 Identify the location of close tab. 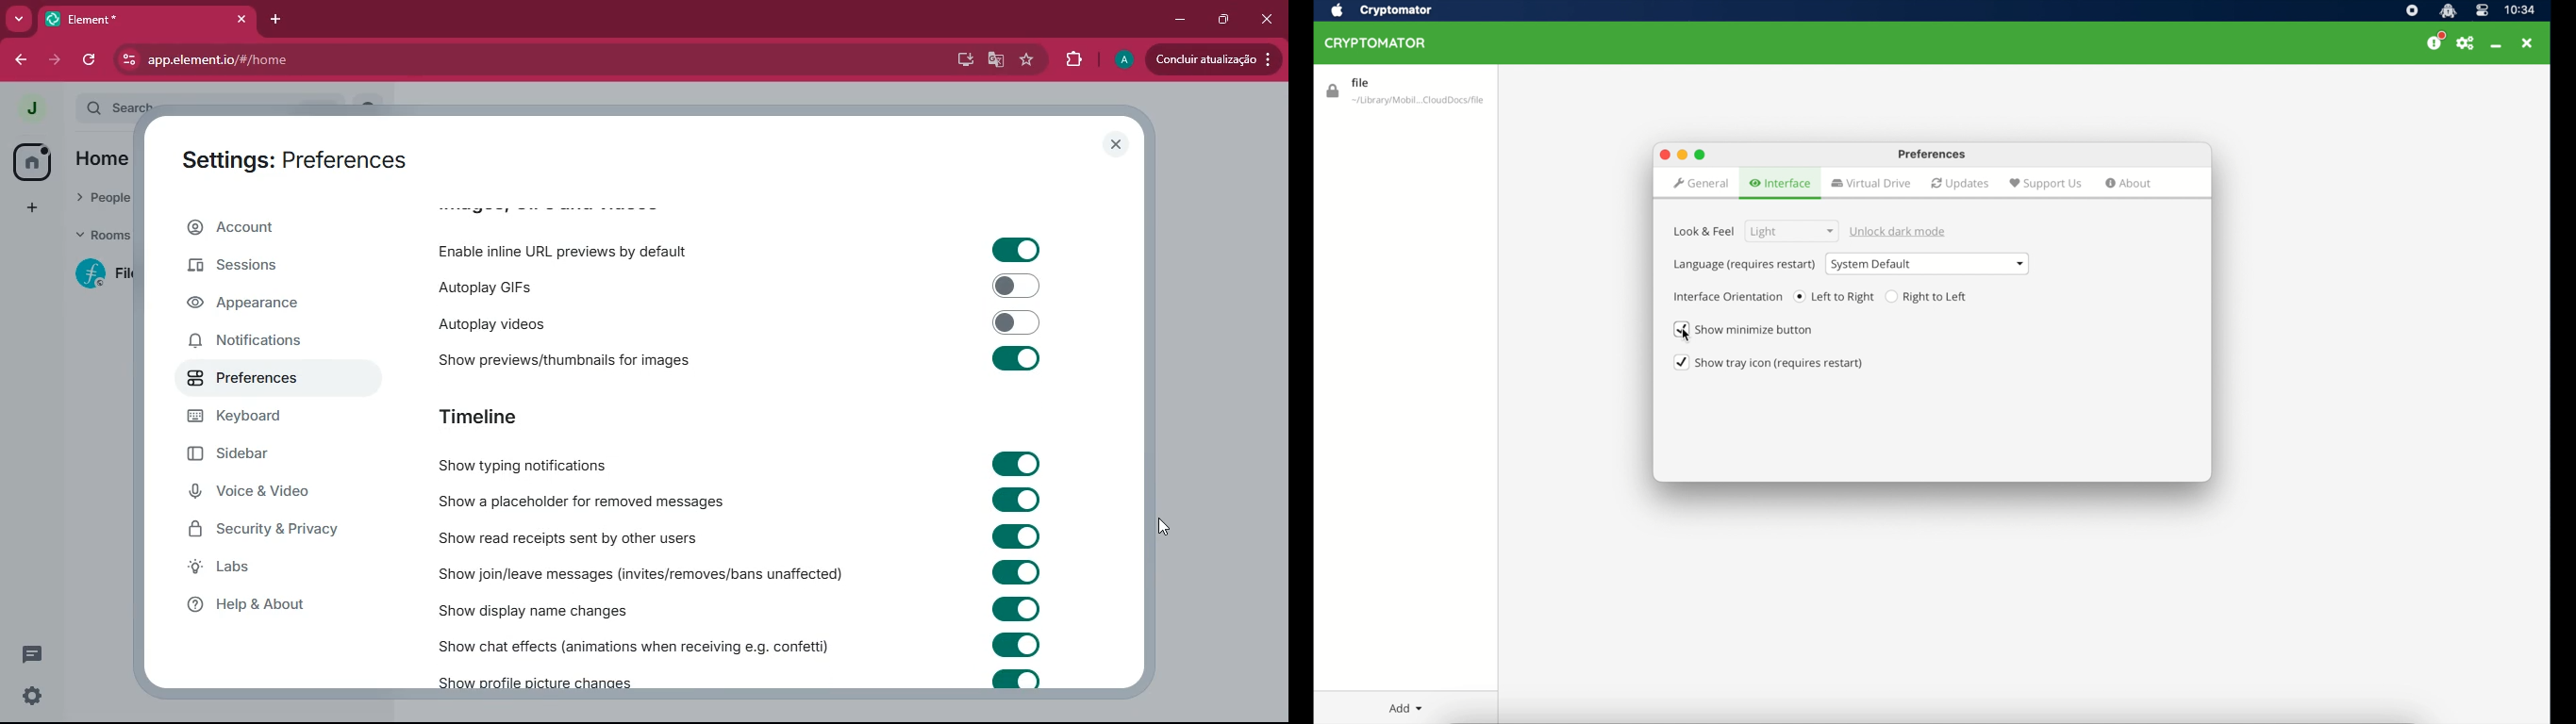
(241, 20).